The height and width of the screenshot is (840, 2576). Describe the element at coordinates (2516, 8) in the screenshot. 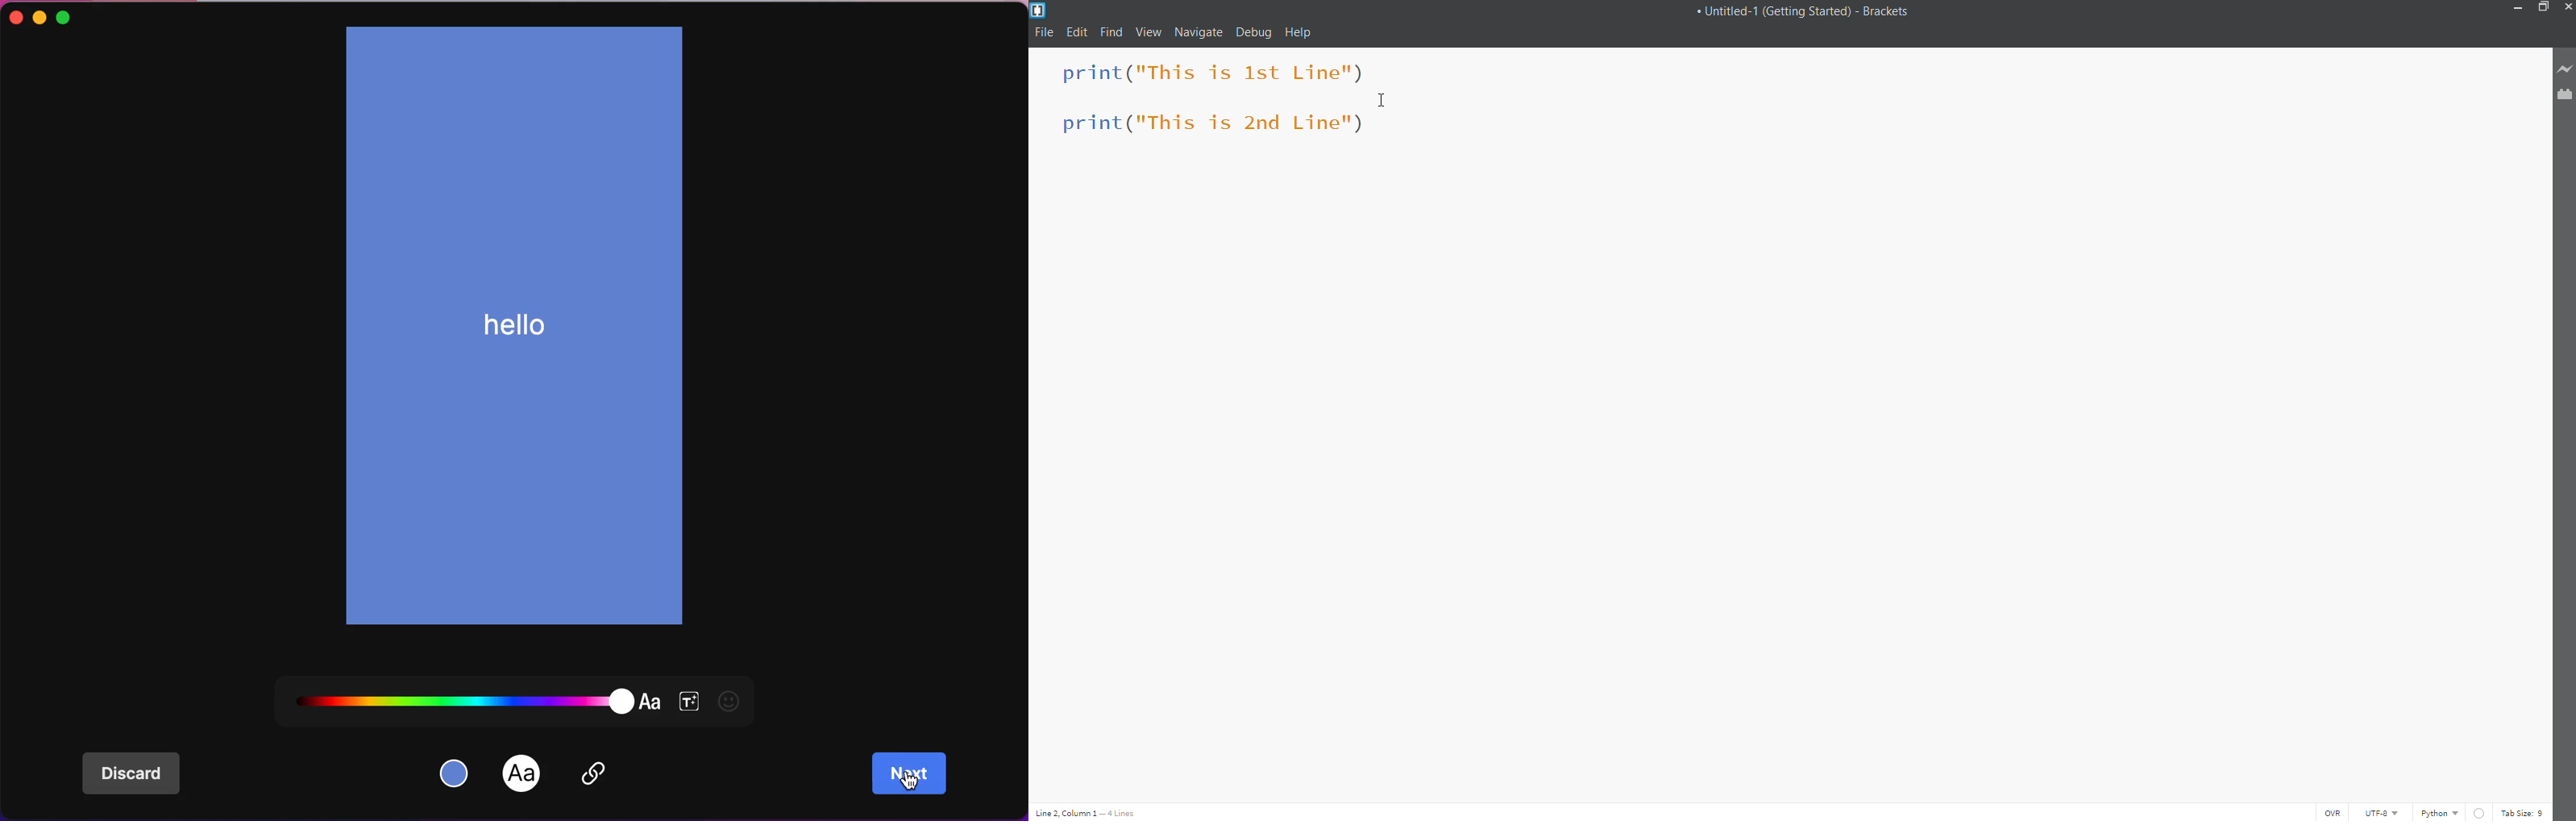

I see `Minimize` at that location.